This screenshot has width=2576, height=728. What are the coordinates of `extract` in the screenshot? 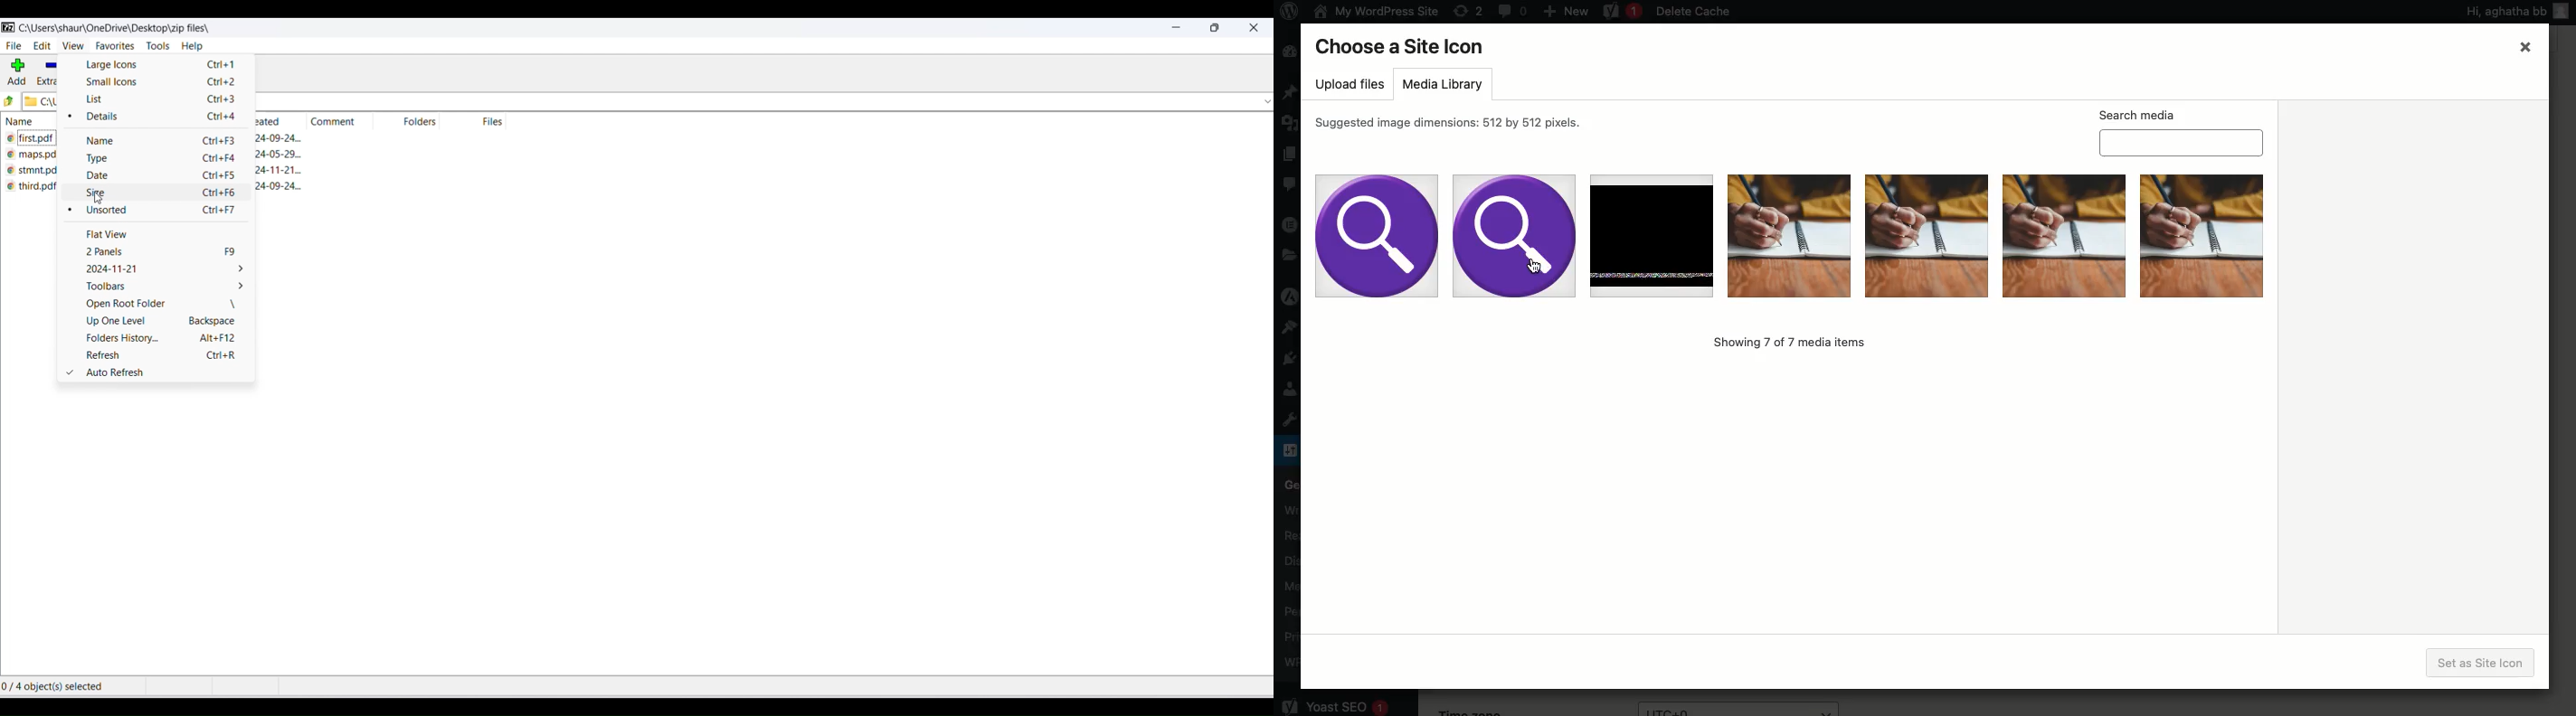 It's located at (50, 73).